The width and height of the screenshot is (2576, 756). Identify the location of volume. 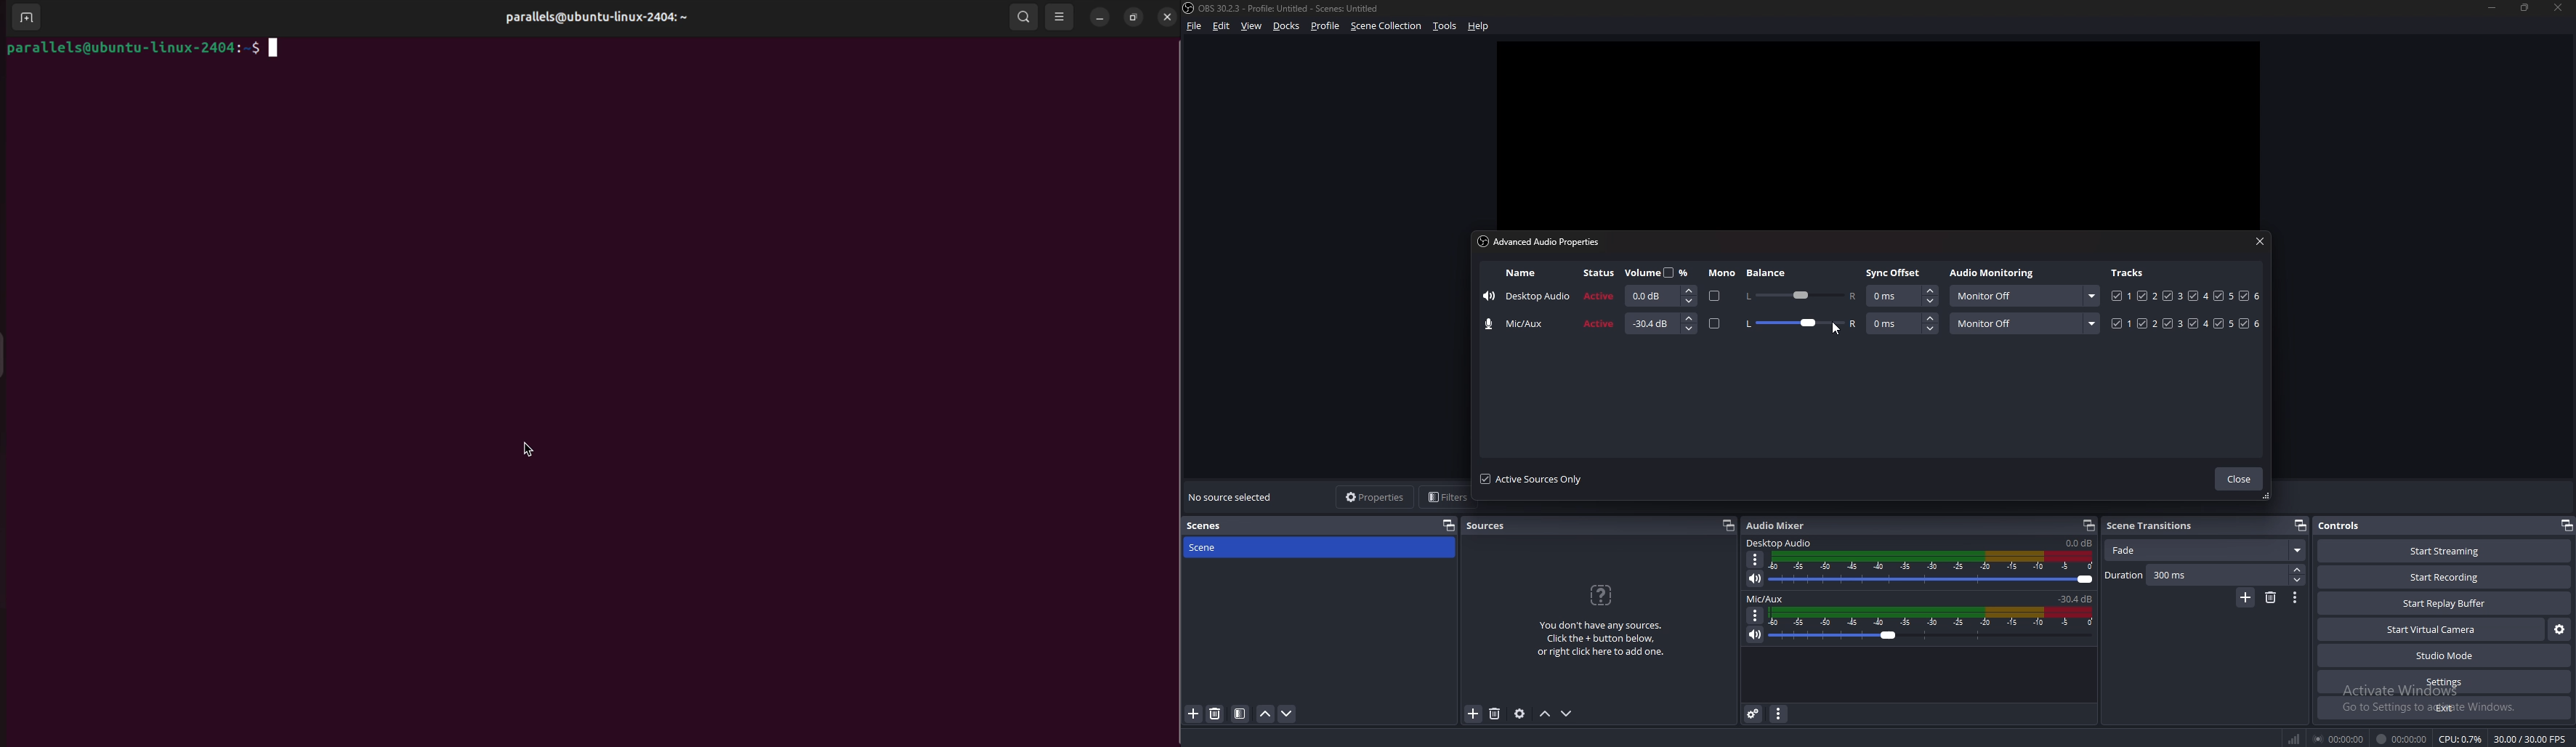
(1657, 272).